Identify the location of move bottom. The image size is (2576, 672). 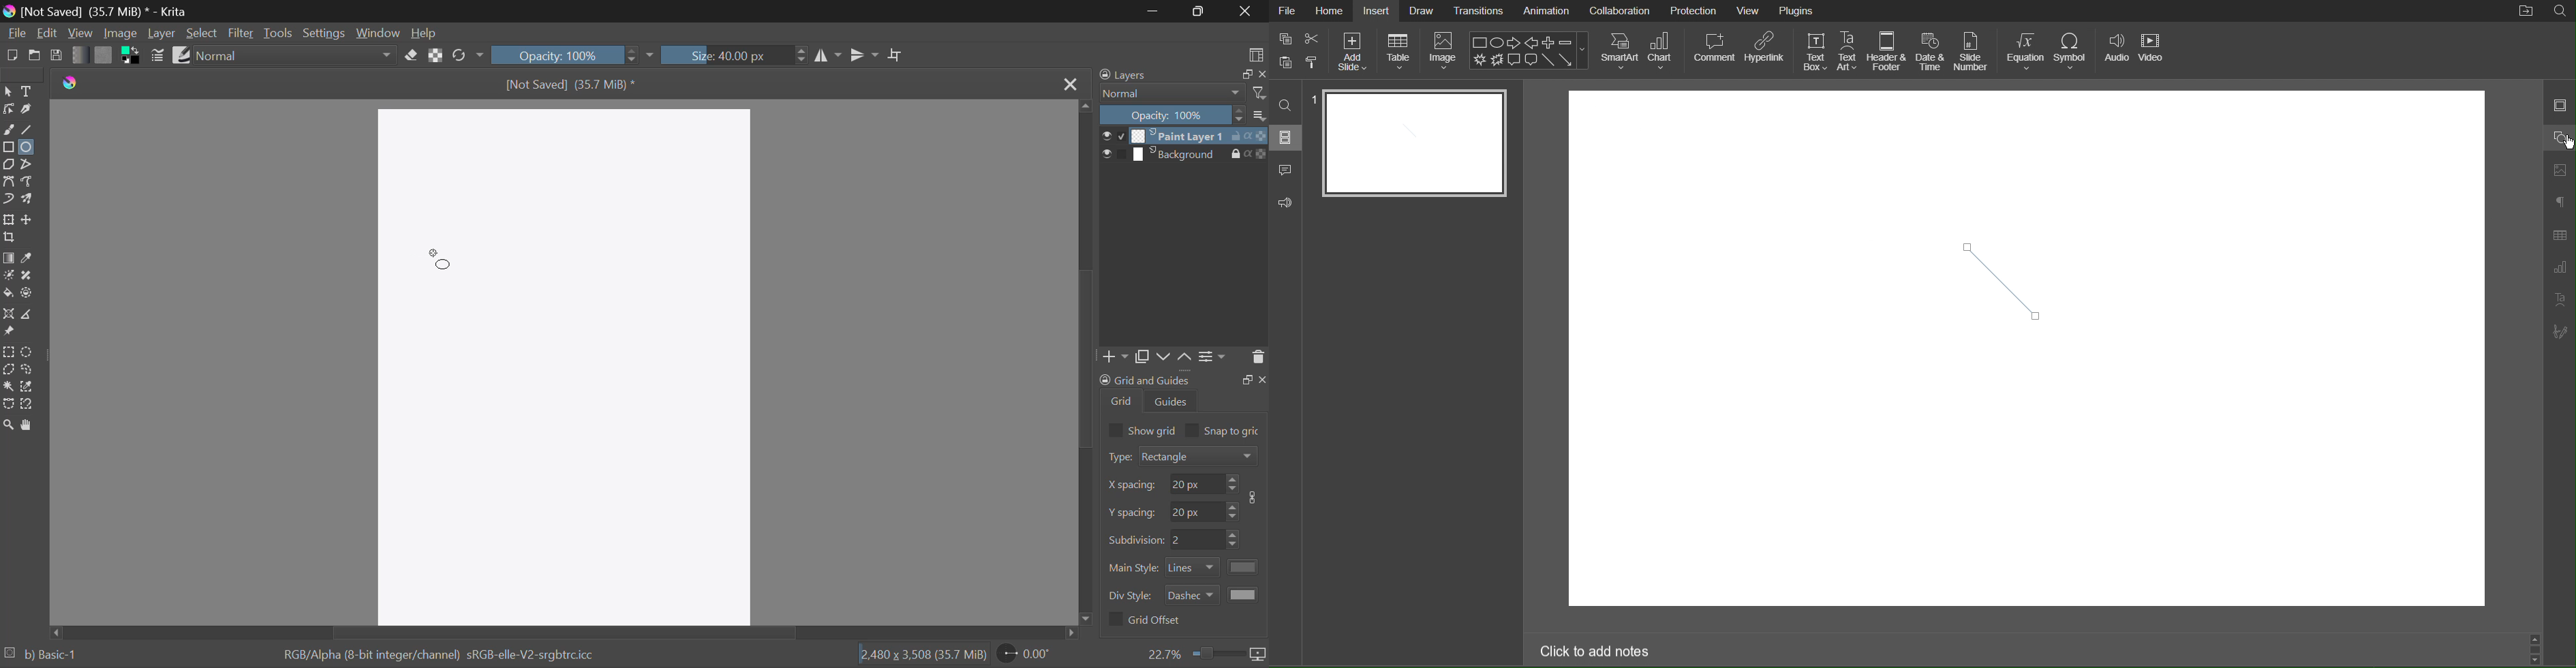
(1086, 616).